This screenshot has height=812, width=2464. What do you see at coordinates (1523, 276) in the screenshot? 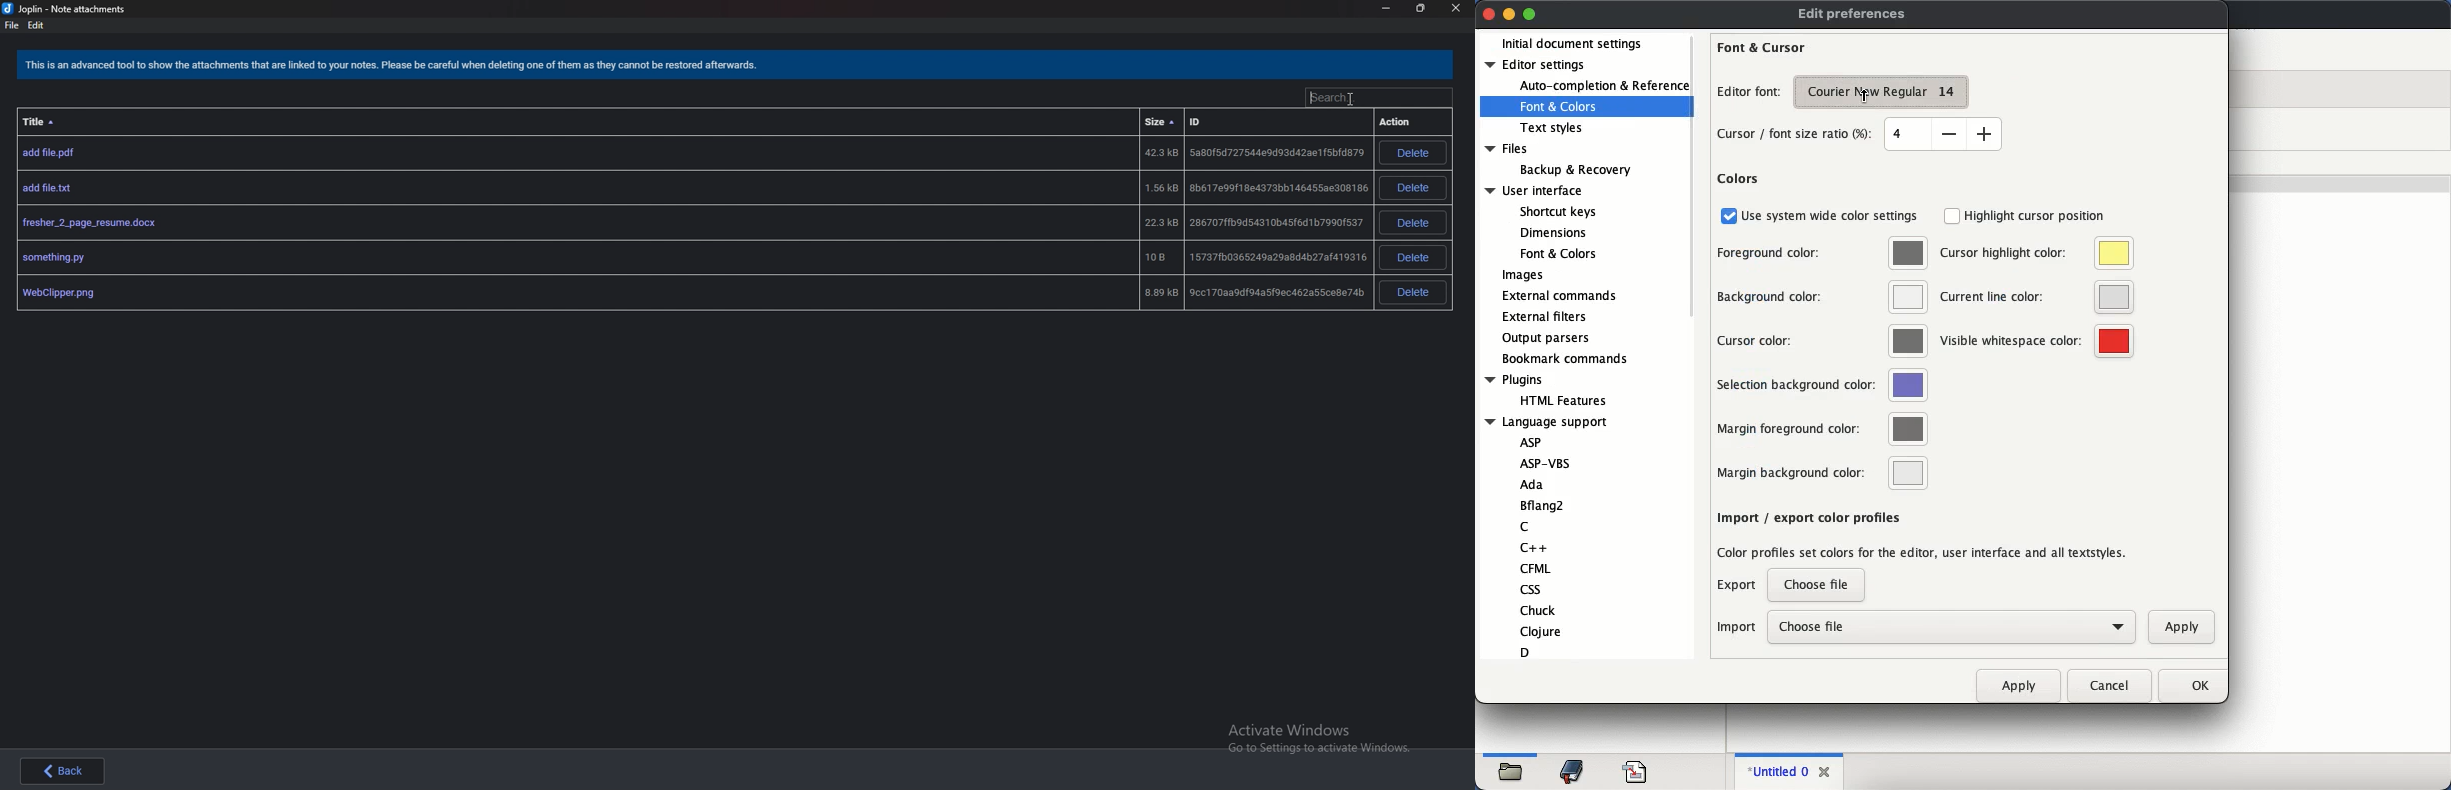
I see `images` at bounding box center [1523, 276].